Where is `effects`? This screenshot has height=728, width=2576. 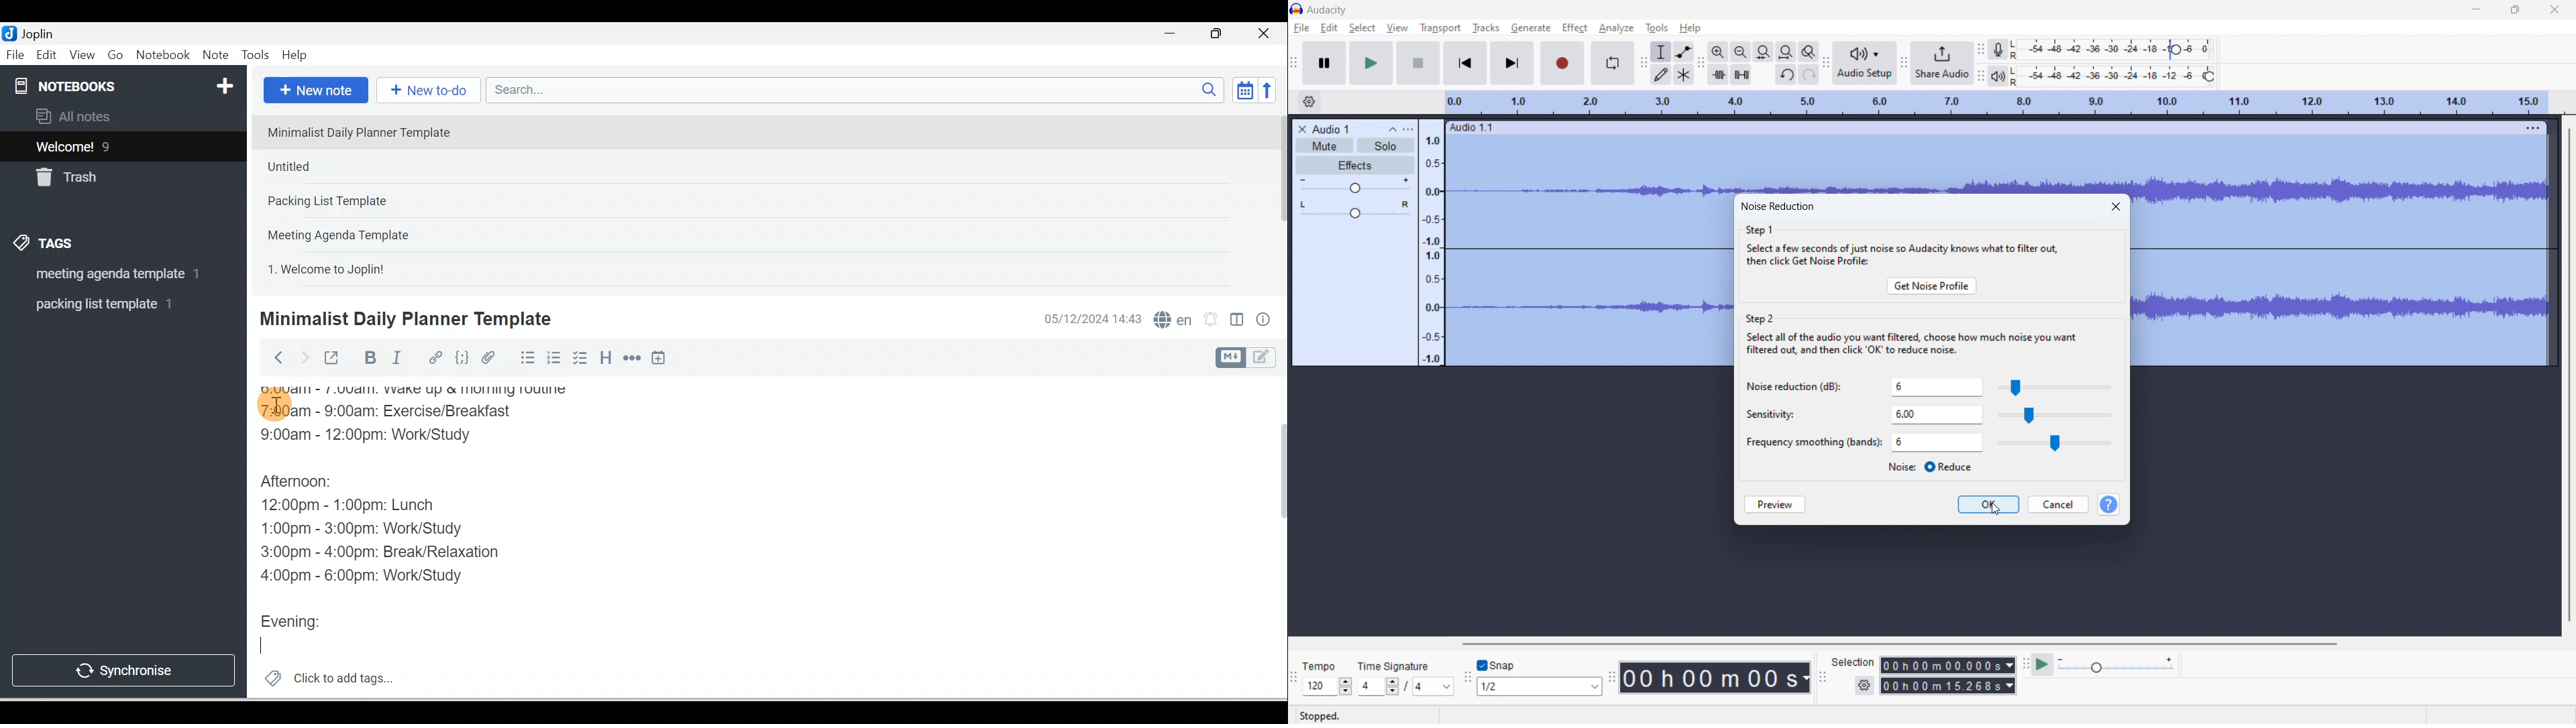 effects is located at coordinates (1356, 165).